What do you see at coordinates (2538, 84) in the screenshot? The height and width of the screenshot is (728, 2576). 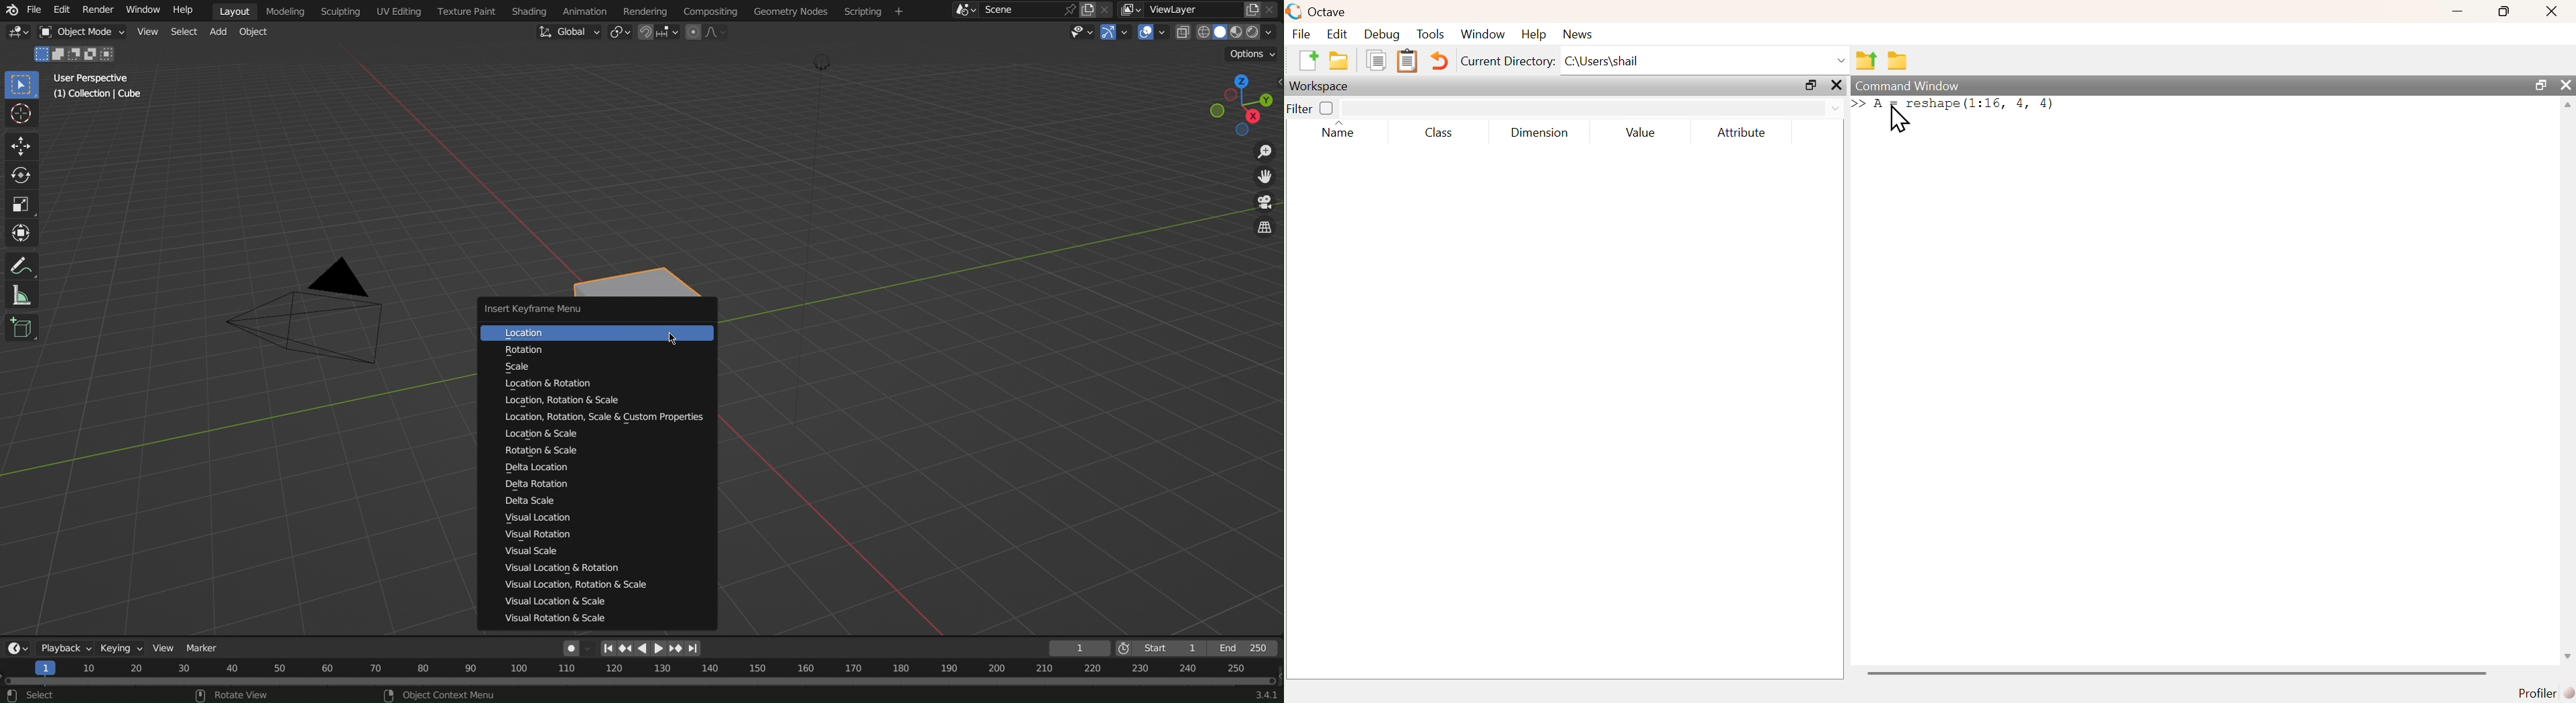 I see `maximize` at bounding box center [2538, 84].